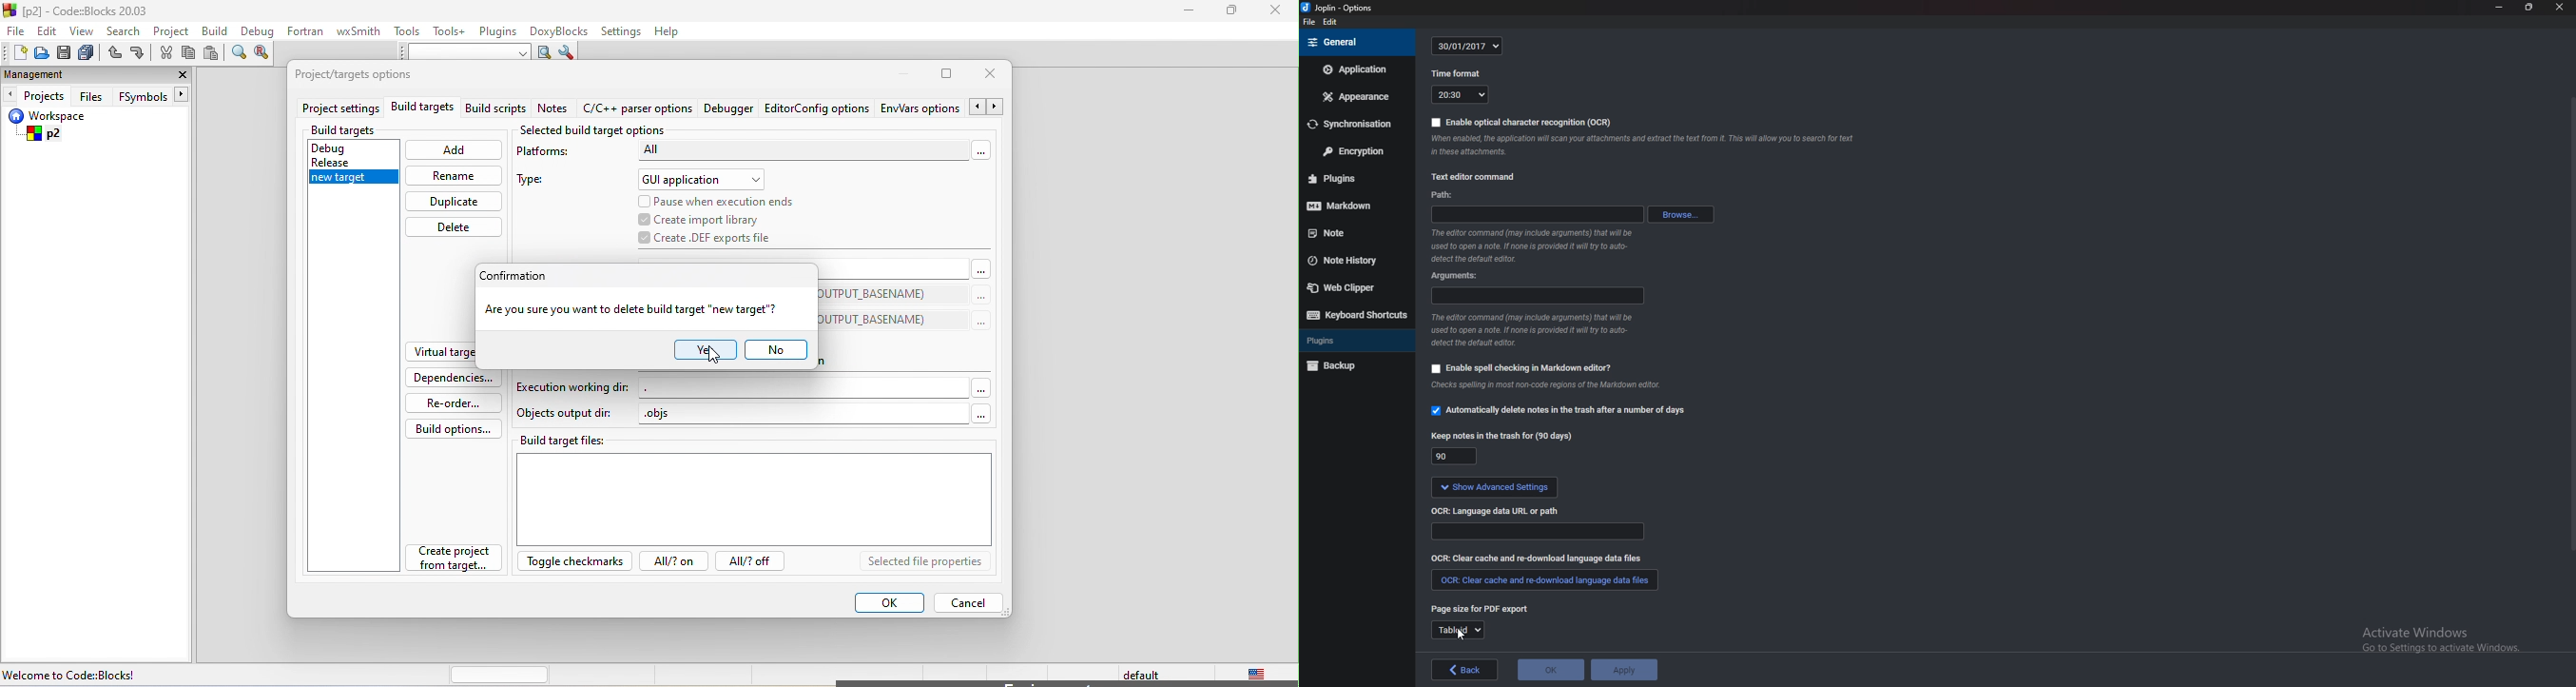 The height and width of the screenshot is (700, 2576). What do you see at coordinates (454, 152) in the screenshot?
I see `add` at bounding box center [454, 152].